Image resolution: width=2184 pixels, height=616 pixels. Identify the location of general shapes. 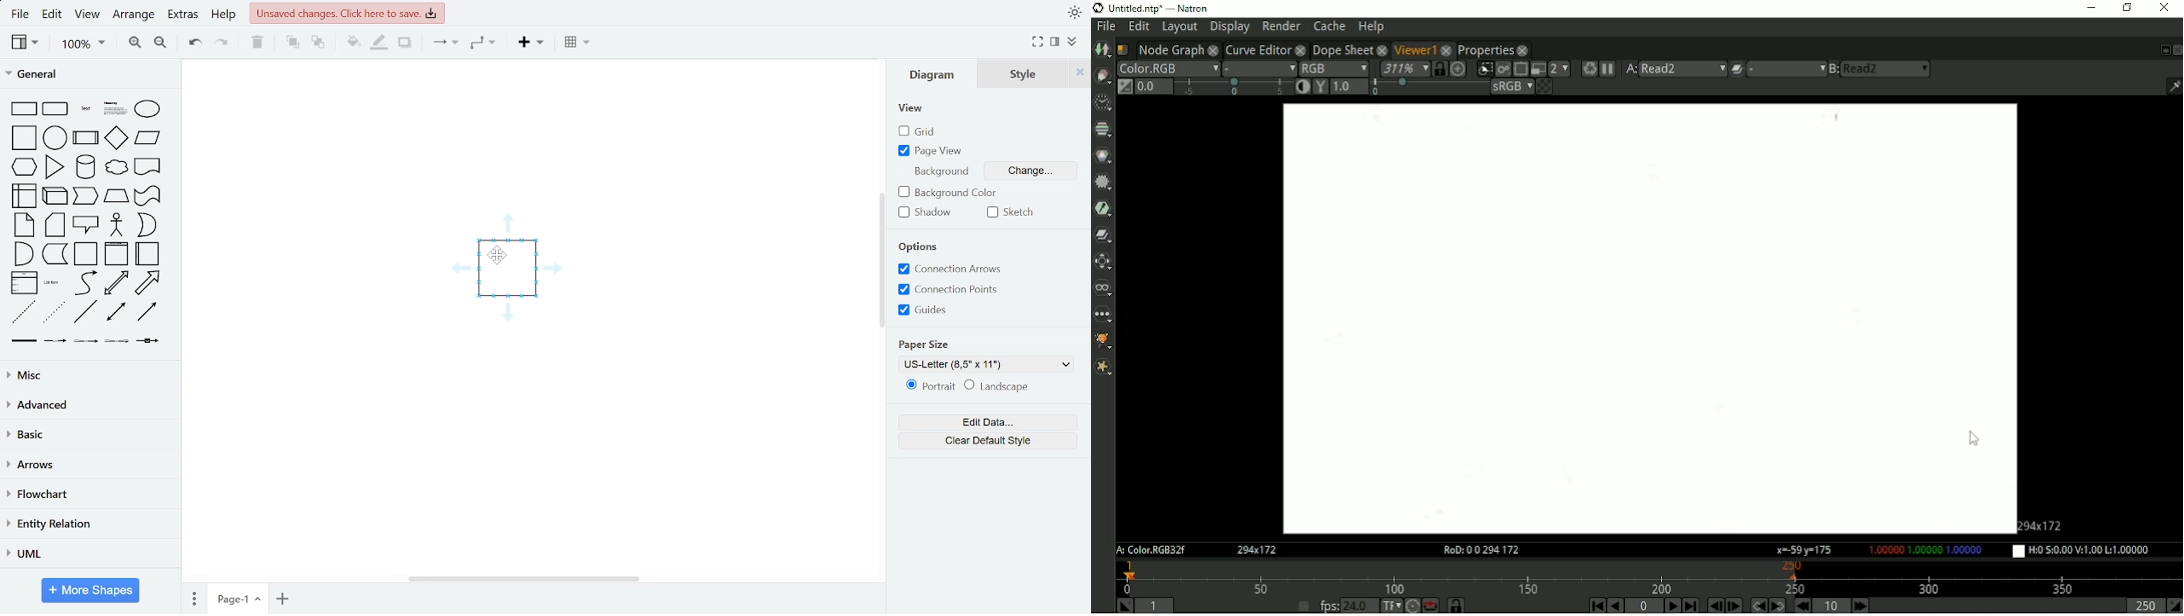
(116, 254).